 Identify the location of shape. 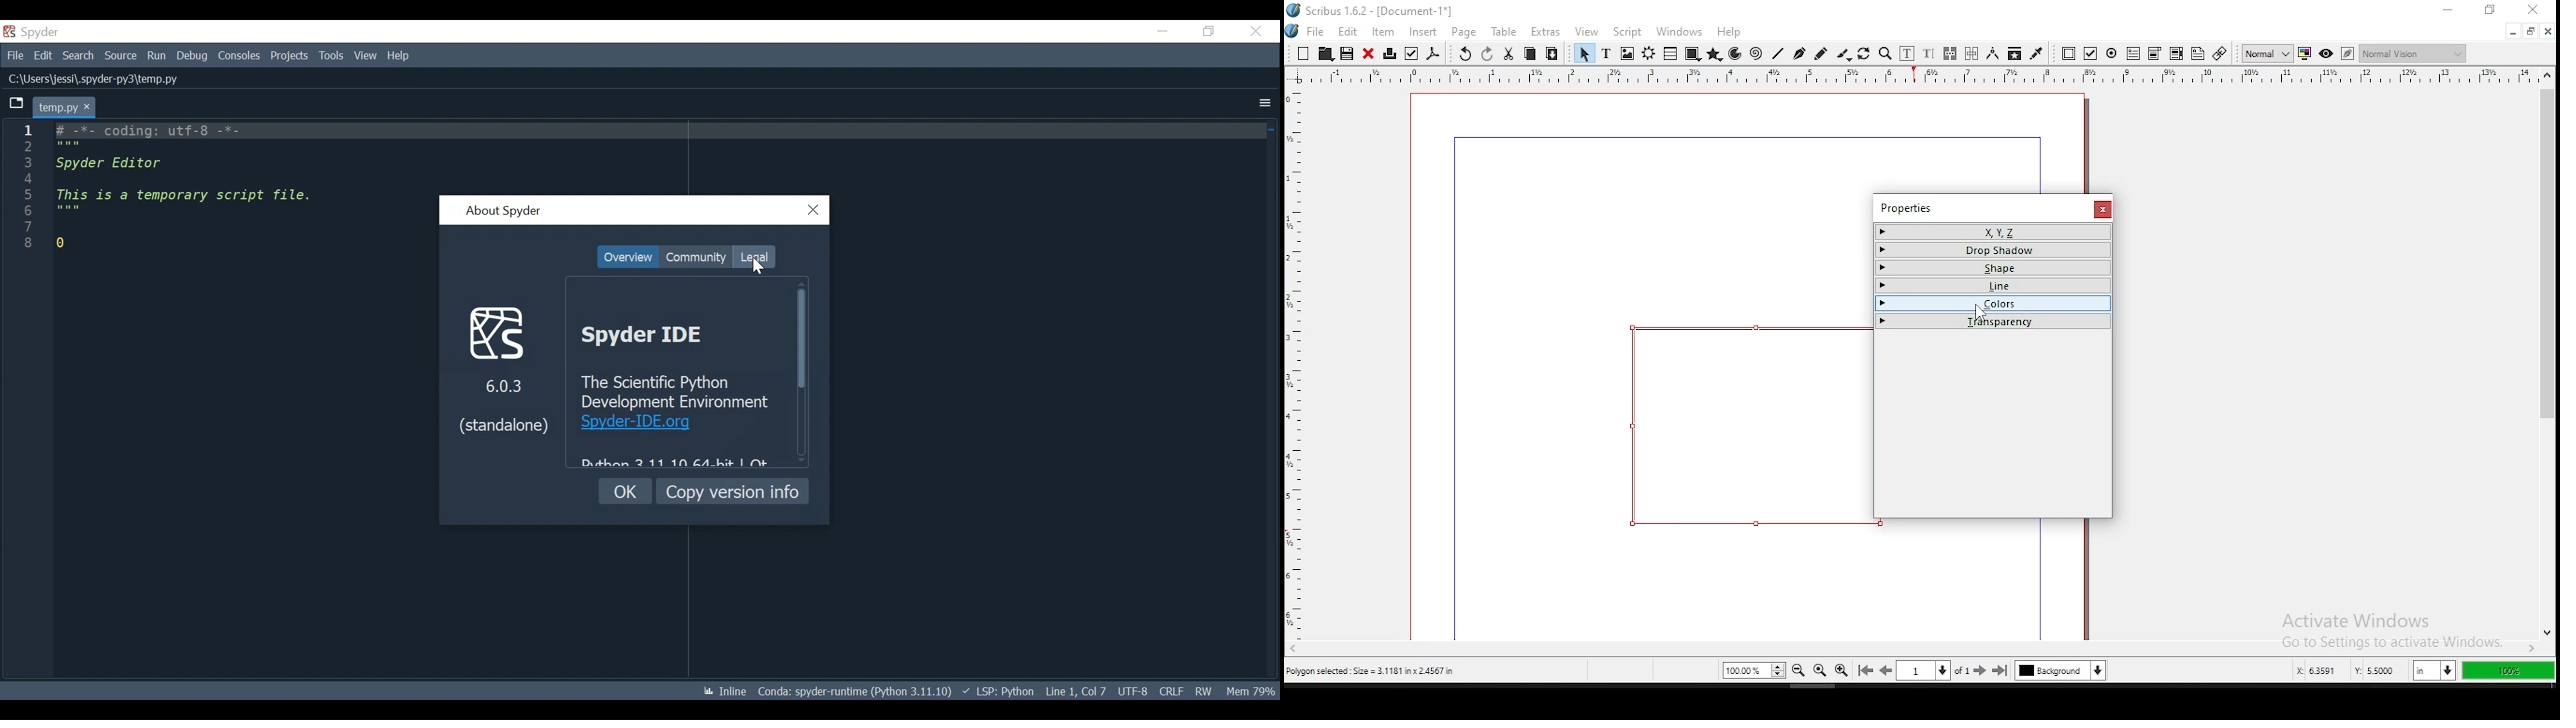
(1744, 426).